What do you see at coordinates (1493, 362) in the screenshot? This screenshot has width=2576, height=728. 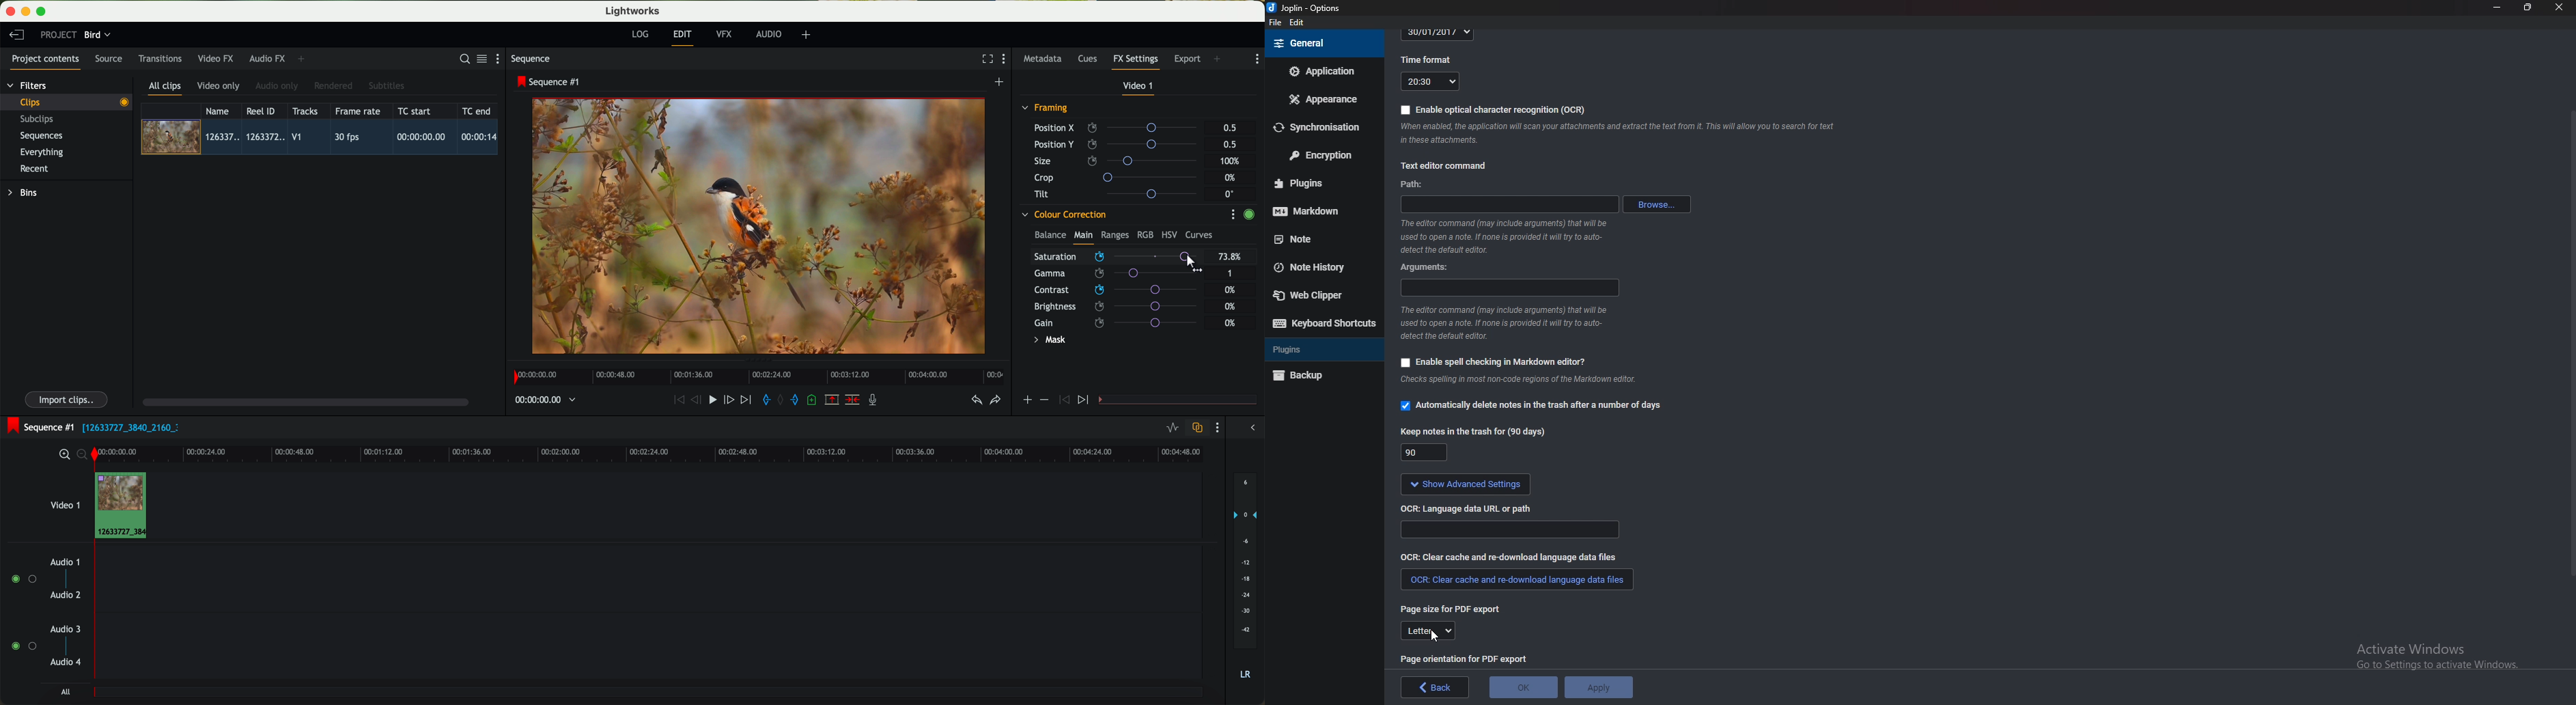 I see `Enable spell checking` at bounding box center [1493, 362].